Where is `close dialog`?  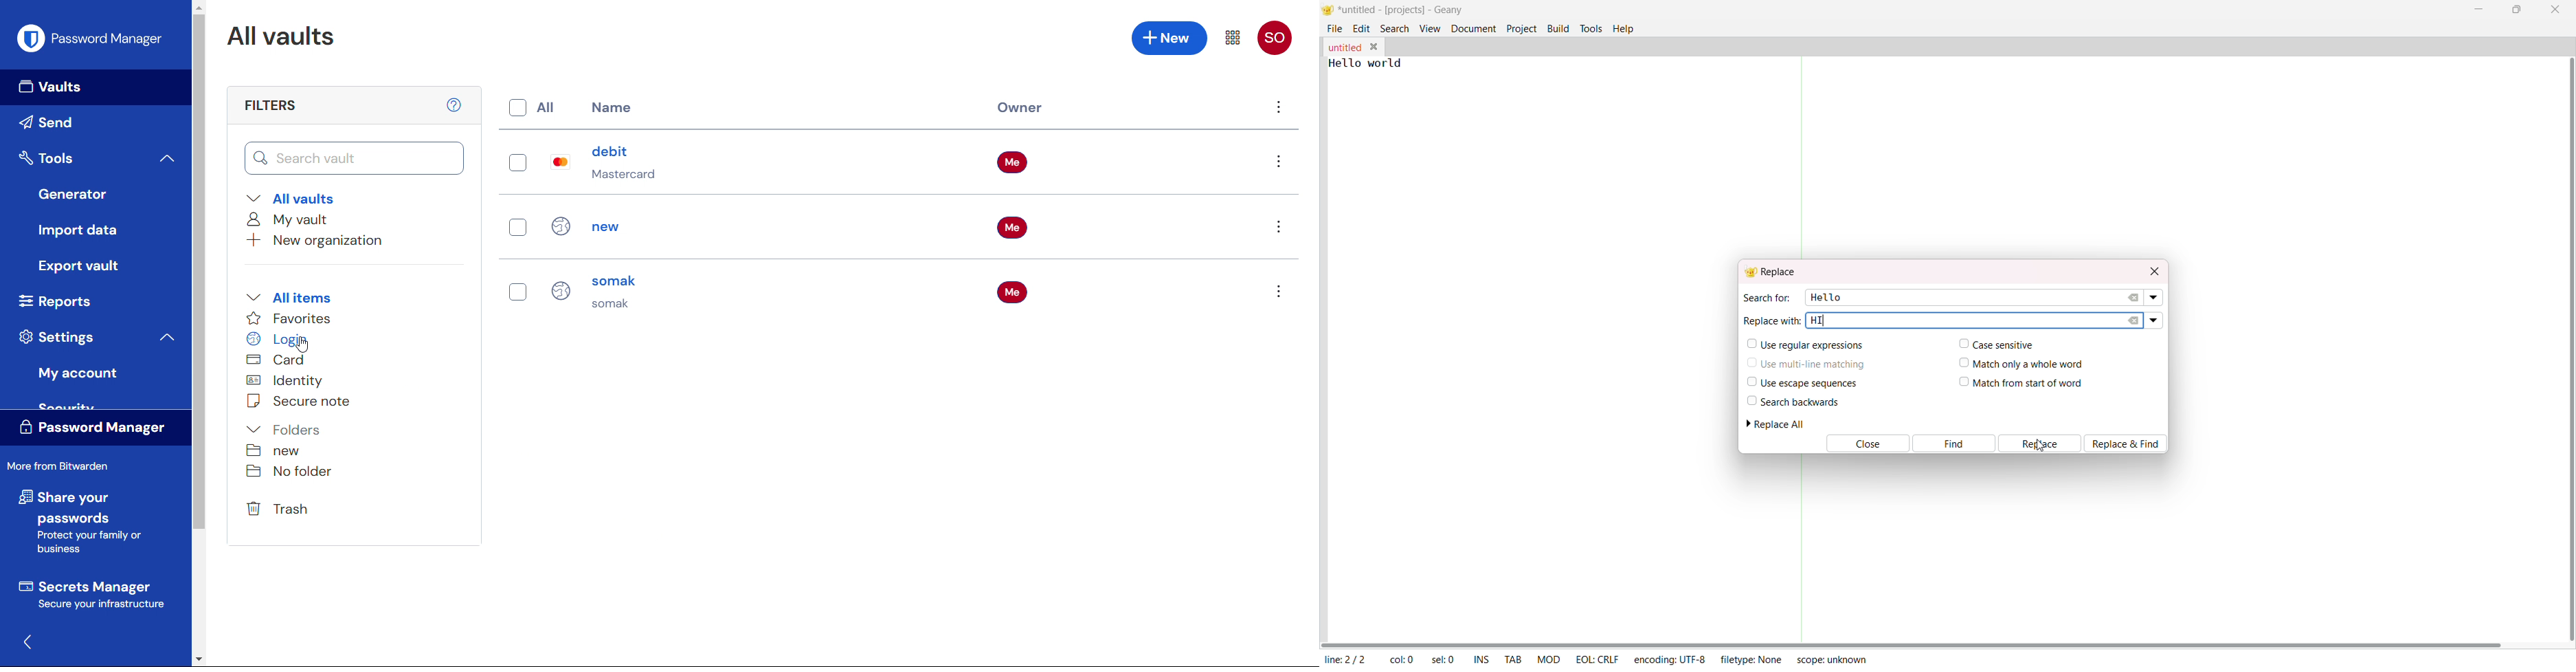
close dialog is located at coordinates (2152, 269).